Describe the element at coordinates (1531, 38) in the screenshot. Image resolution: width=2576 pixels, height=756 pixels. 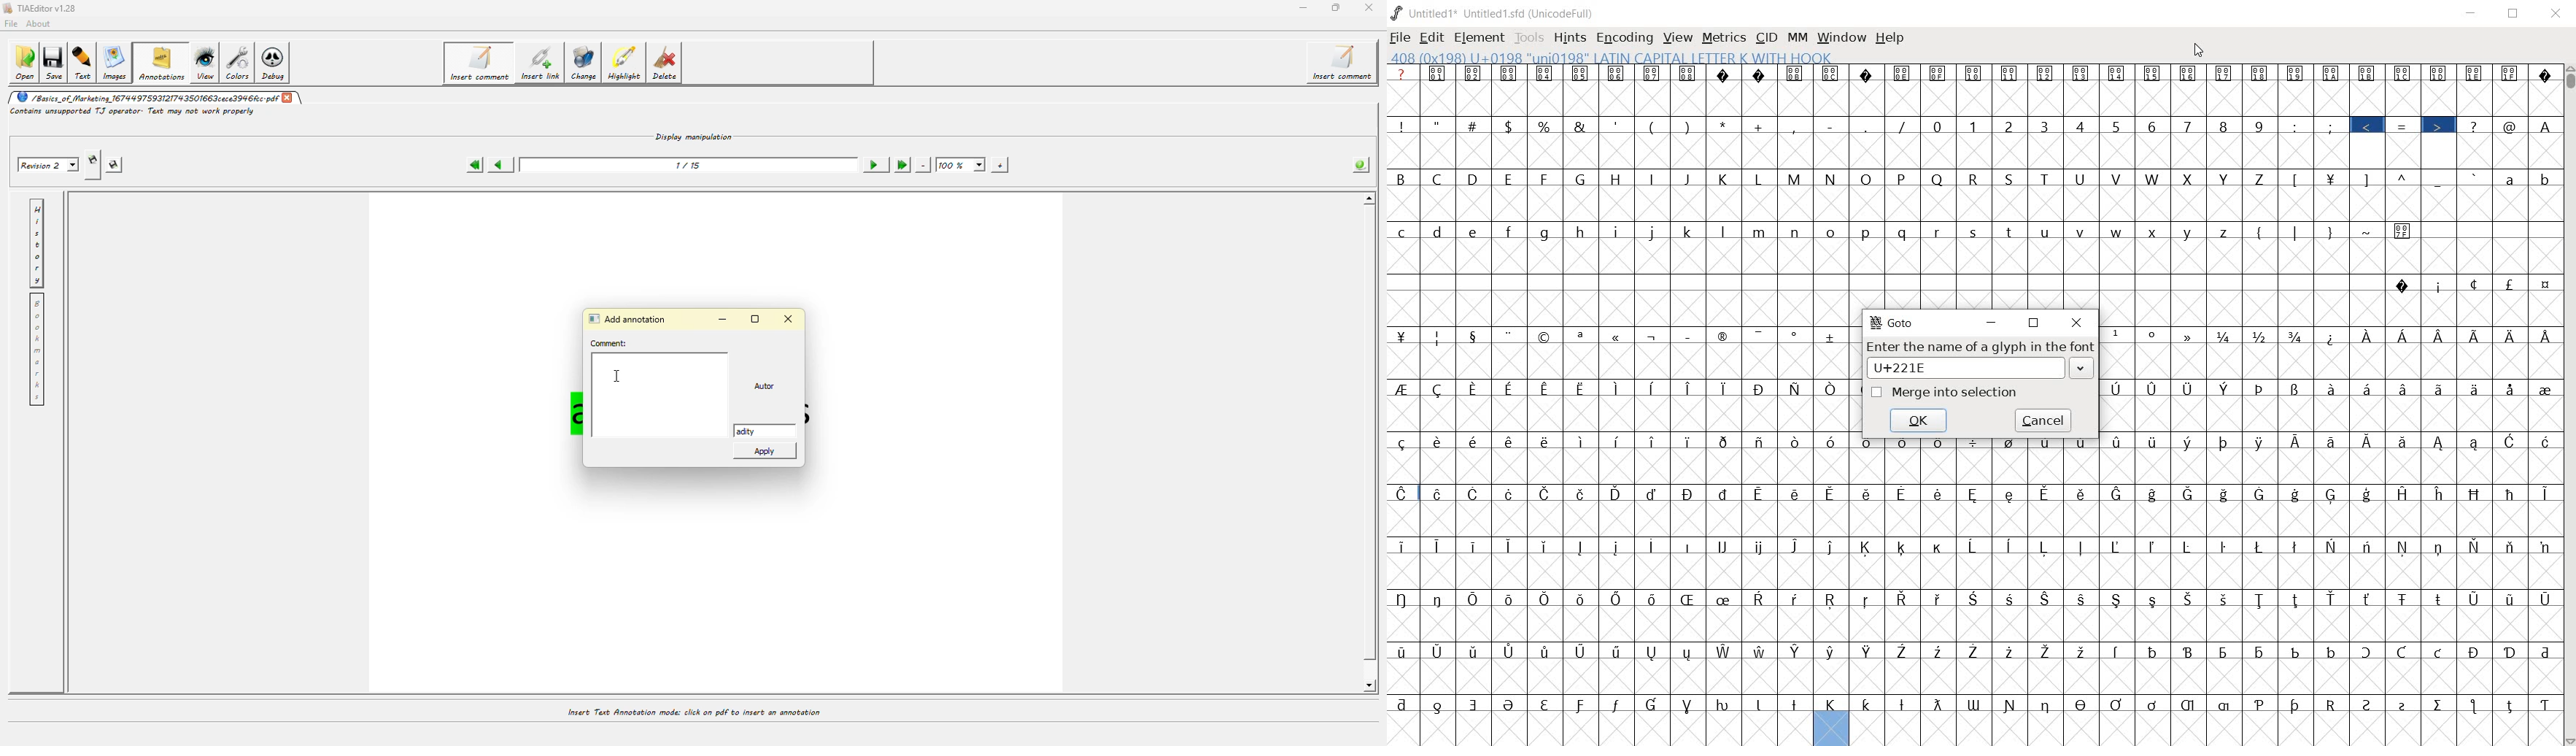
I see `tools` at that location.